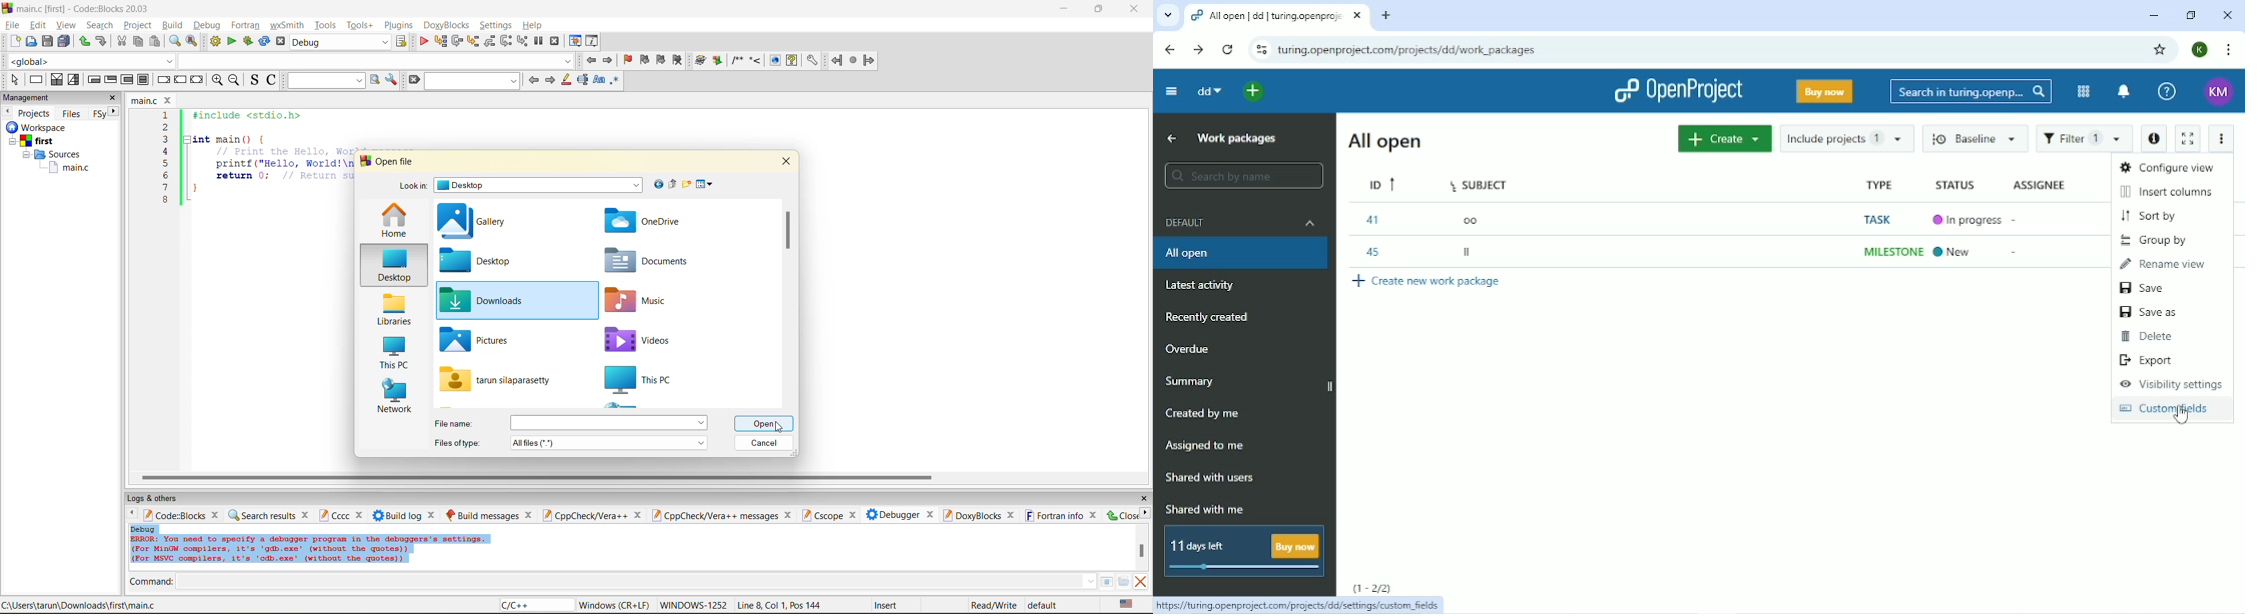 The height and width of the screenshot is (616, 2268). I want to click on abort, so click(281, 41).